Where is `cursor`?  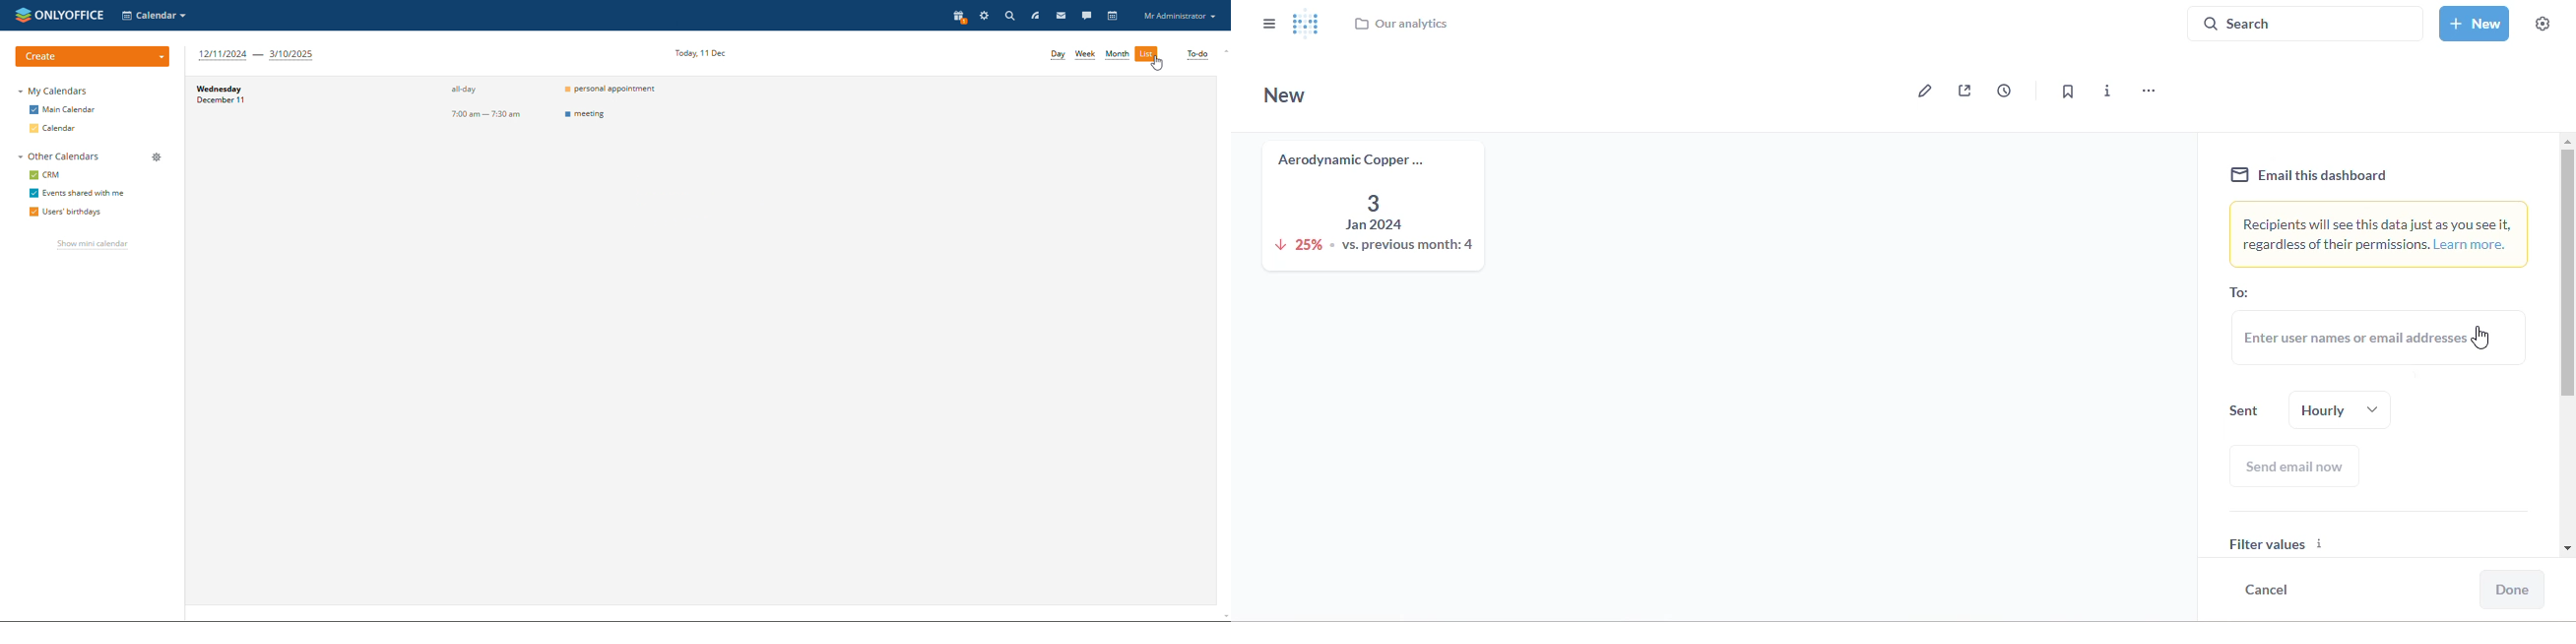
cursor is located at coordinates (2480, 338).